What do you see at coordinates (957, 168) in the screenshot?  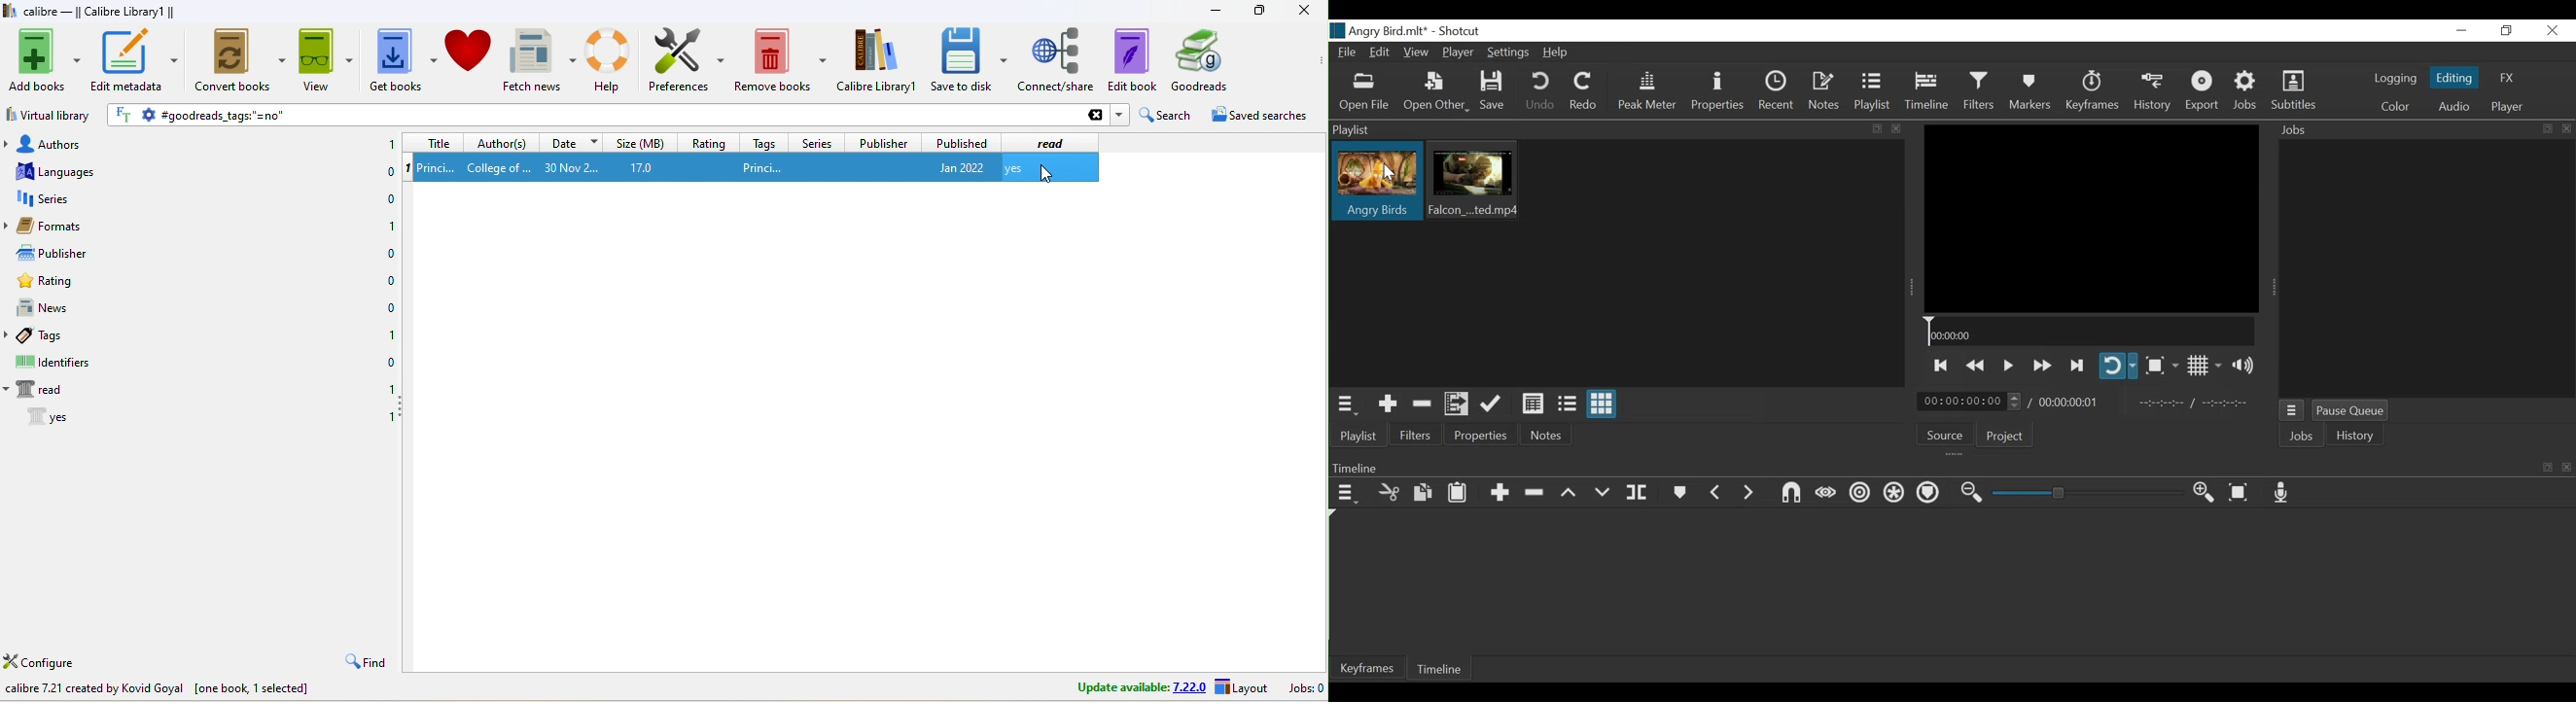 I see `jan 2022` at bounding box center [957, 168].